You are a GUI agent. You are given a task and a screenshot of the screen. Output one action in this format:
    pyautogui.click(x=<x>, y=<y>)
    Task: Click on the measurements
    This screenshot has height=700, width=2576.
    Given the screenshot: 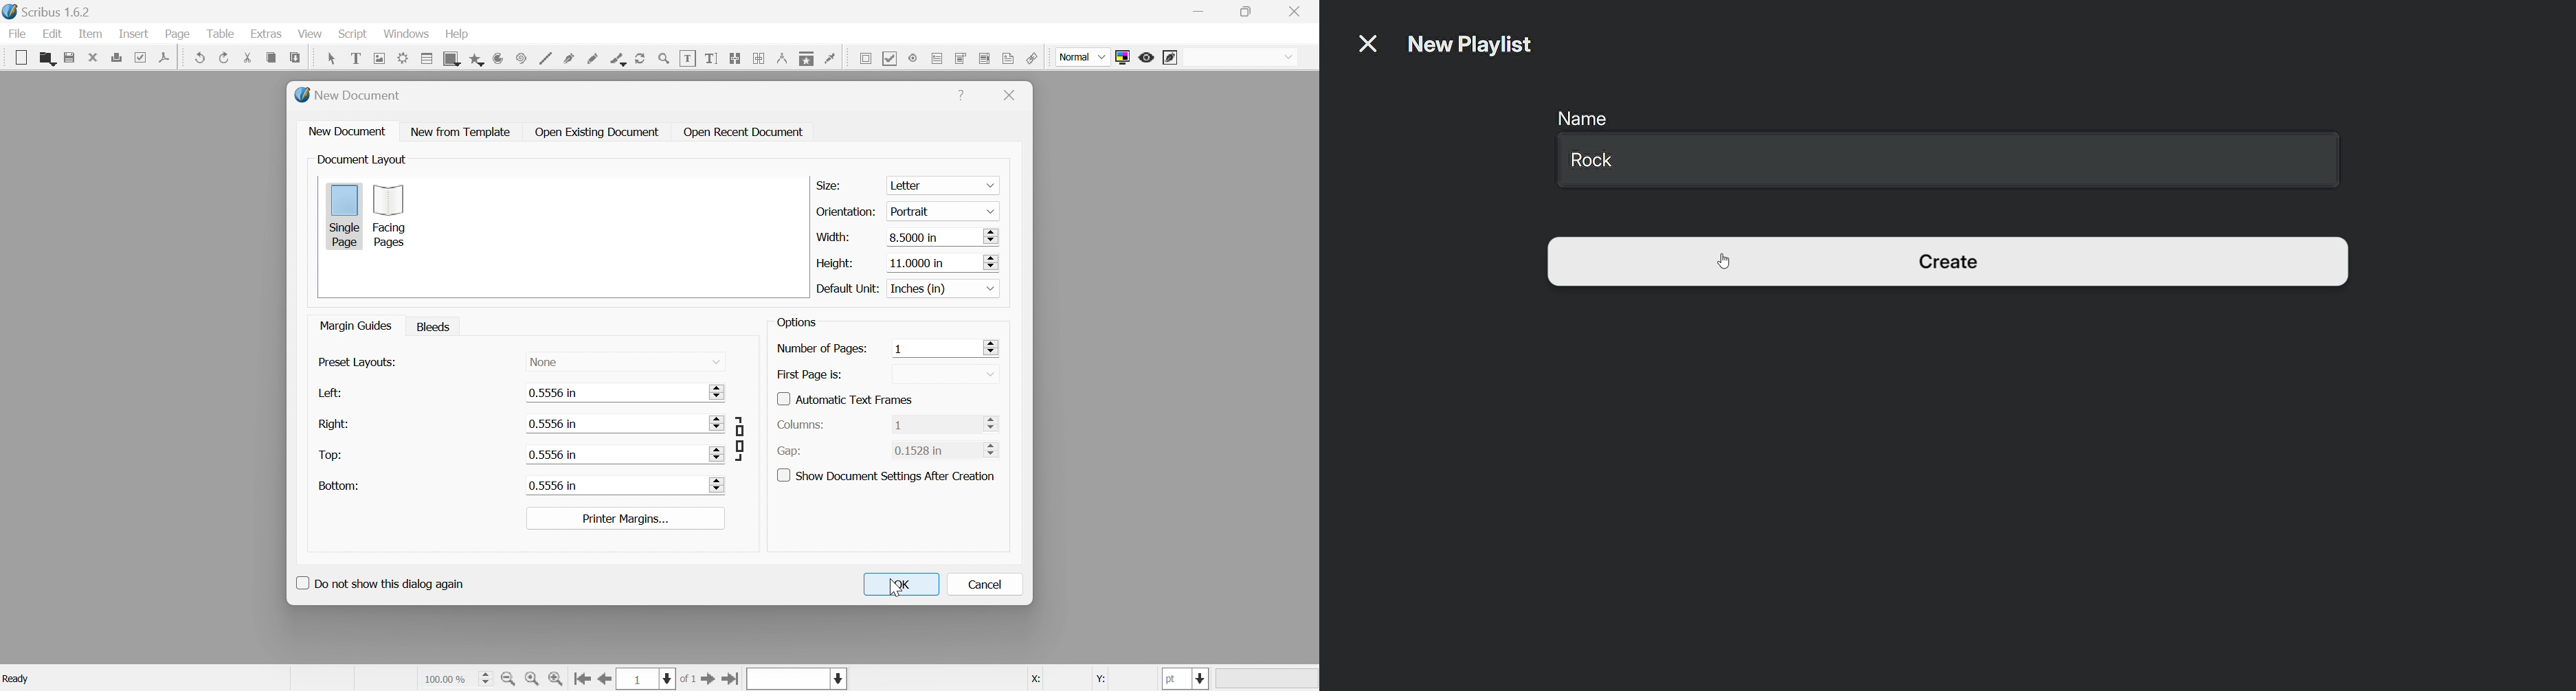 What is the action you would take?
    pyautogui.click(x=783, y=58)
    